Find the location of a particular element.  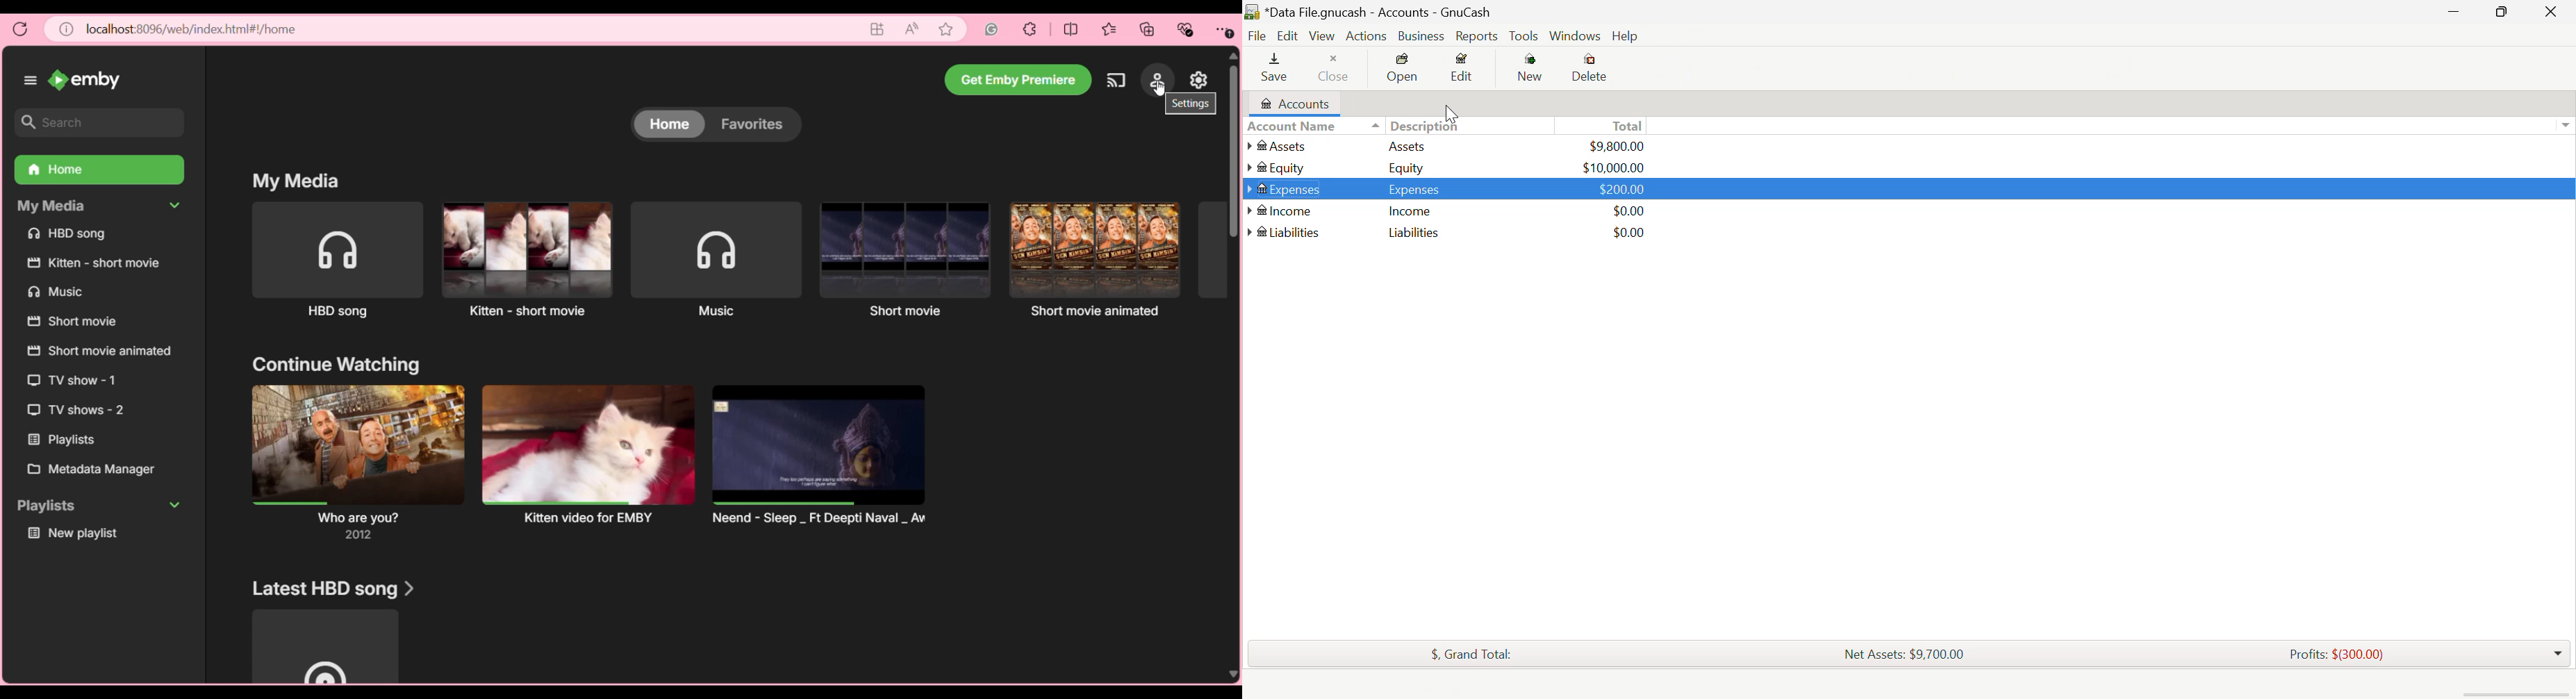

Help is located at coordinates (1625, 36).